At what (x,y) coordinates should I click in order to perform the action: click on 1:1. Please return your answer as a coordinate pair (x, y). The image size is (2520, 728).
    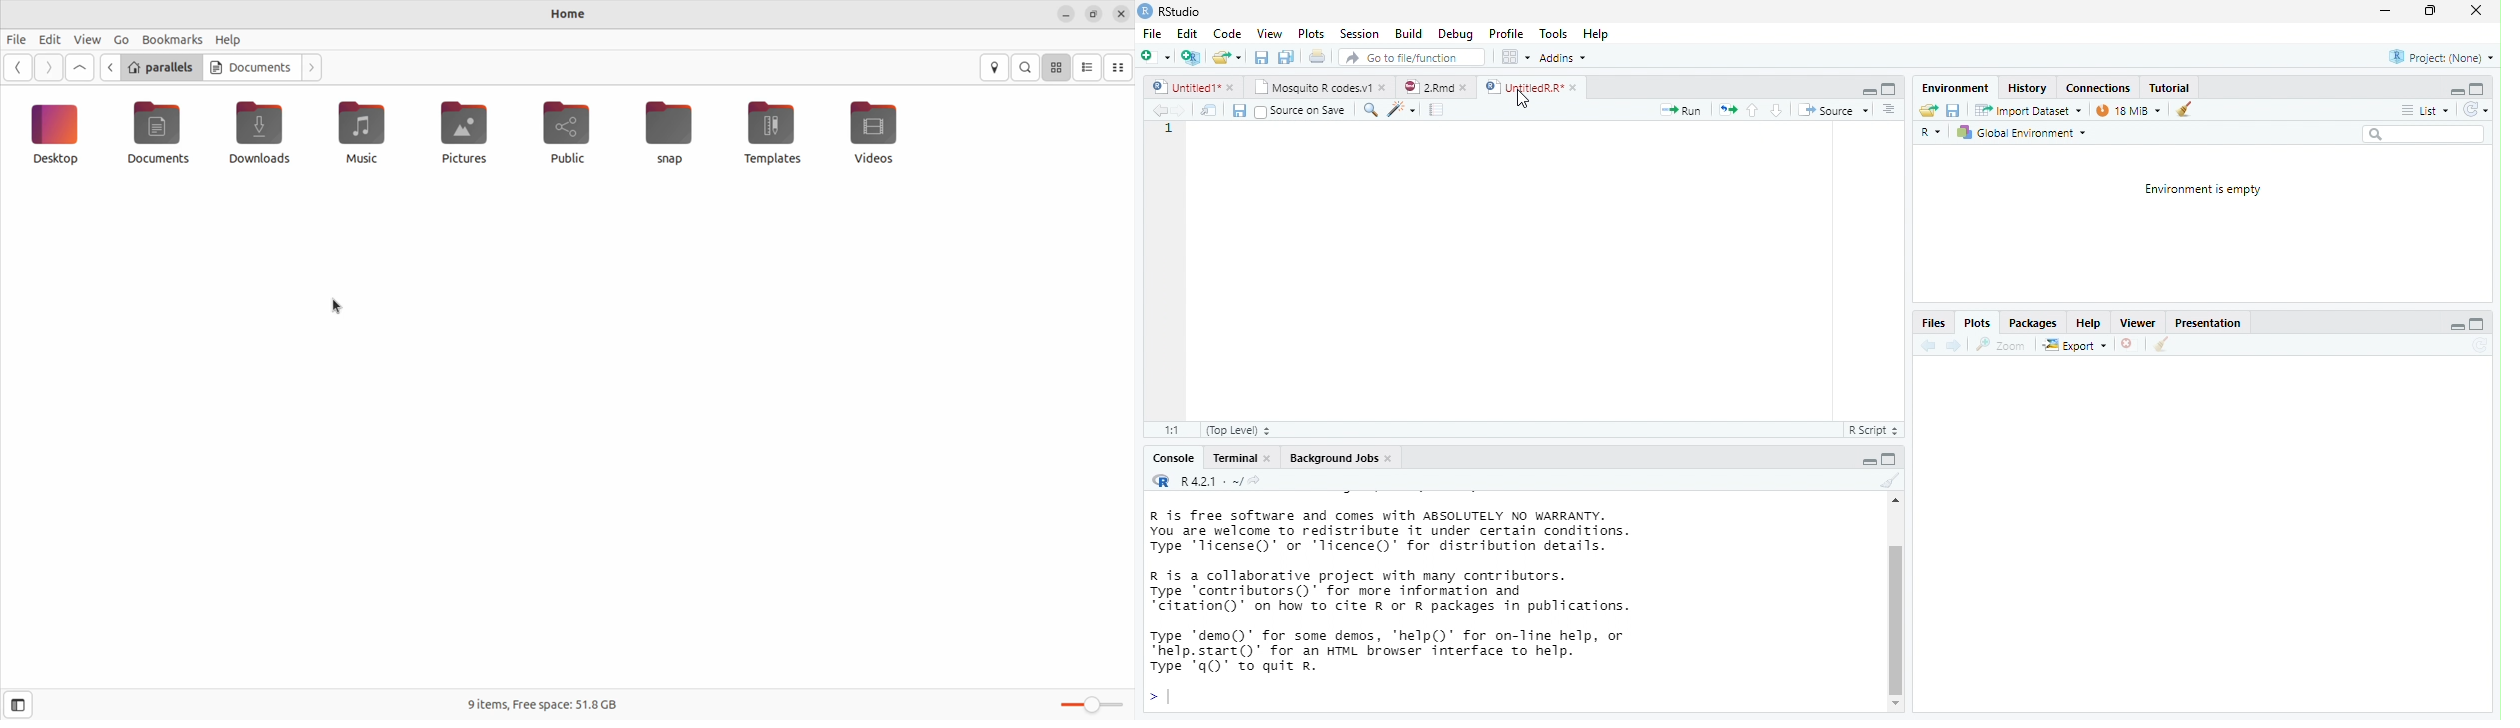
    Looking at the image, I should click on (1169, 431).